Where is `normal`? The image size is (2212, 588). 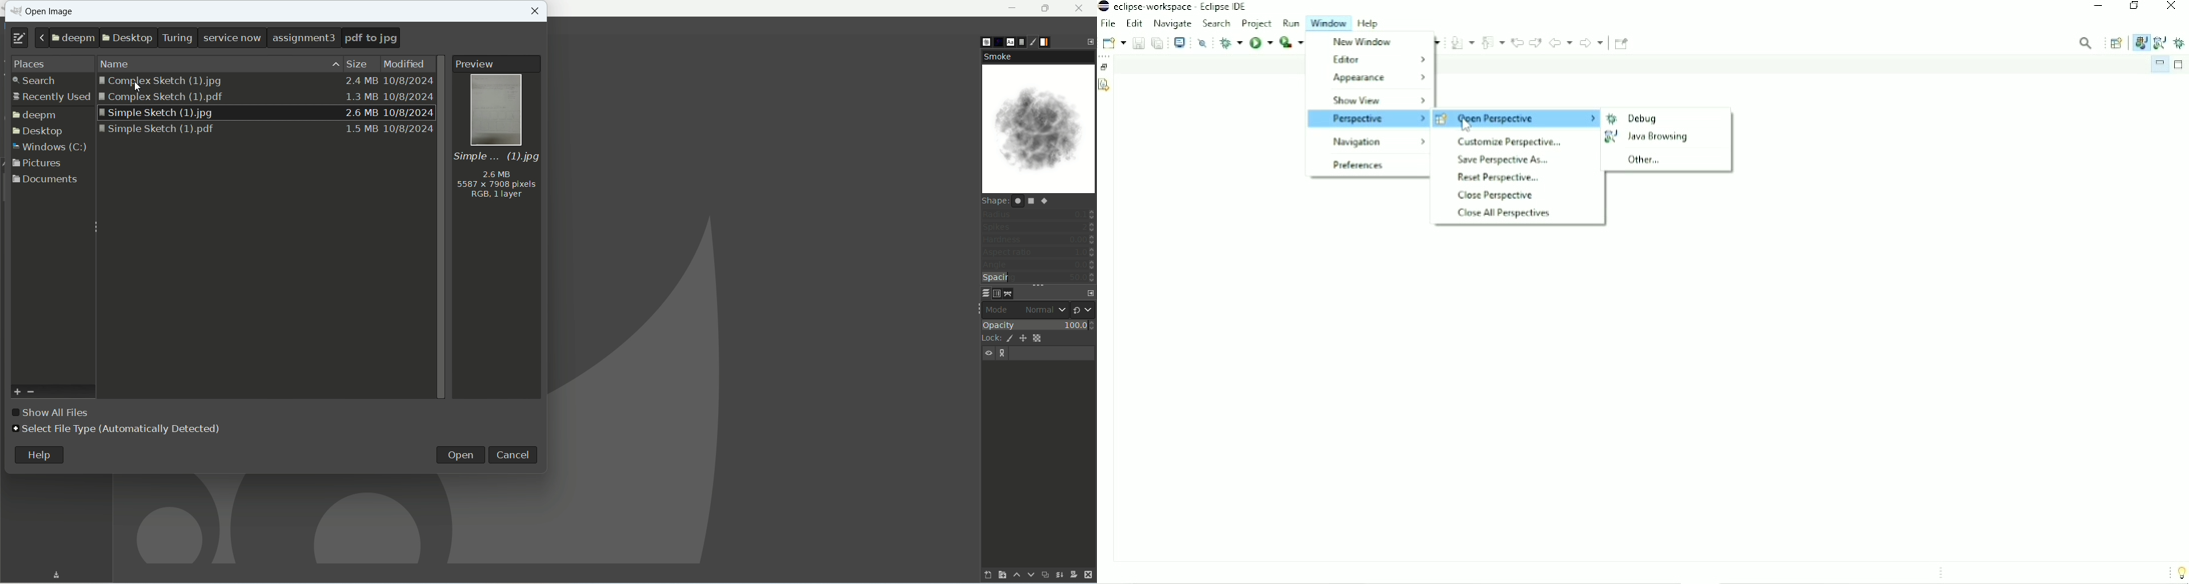
normal is located at coordinates (1045, 310).